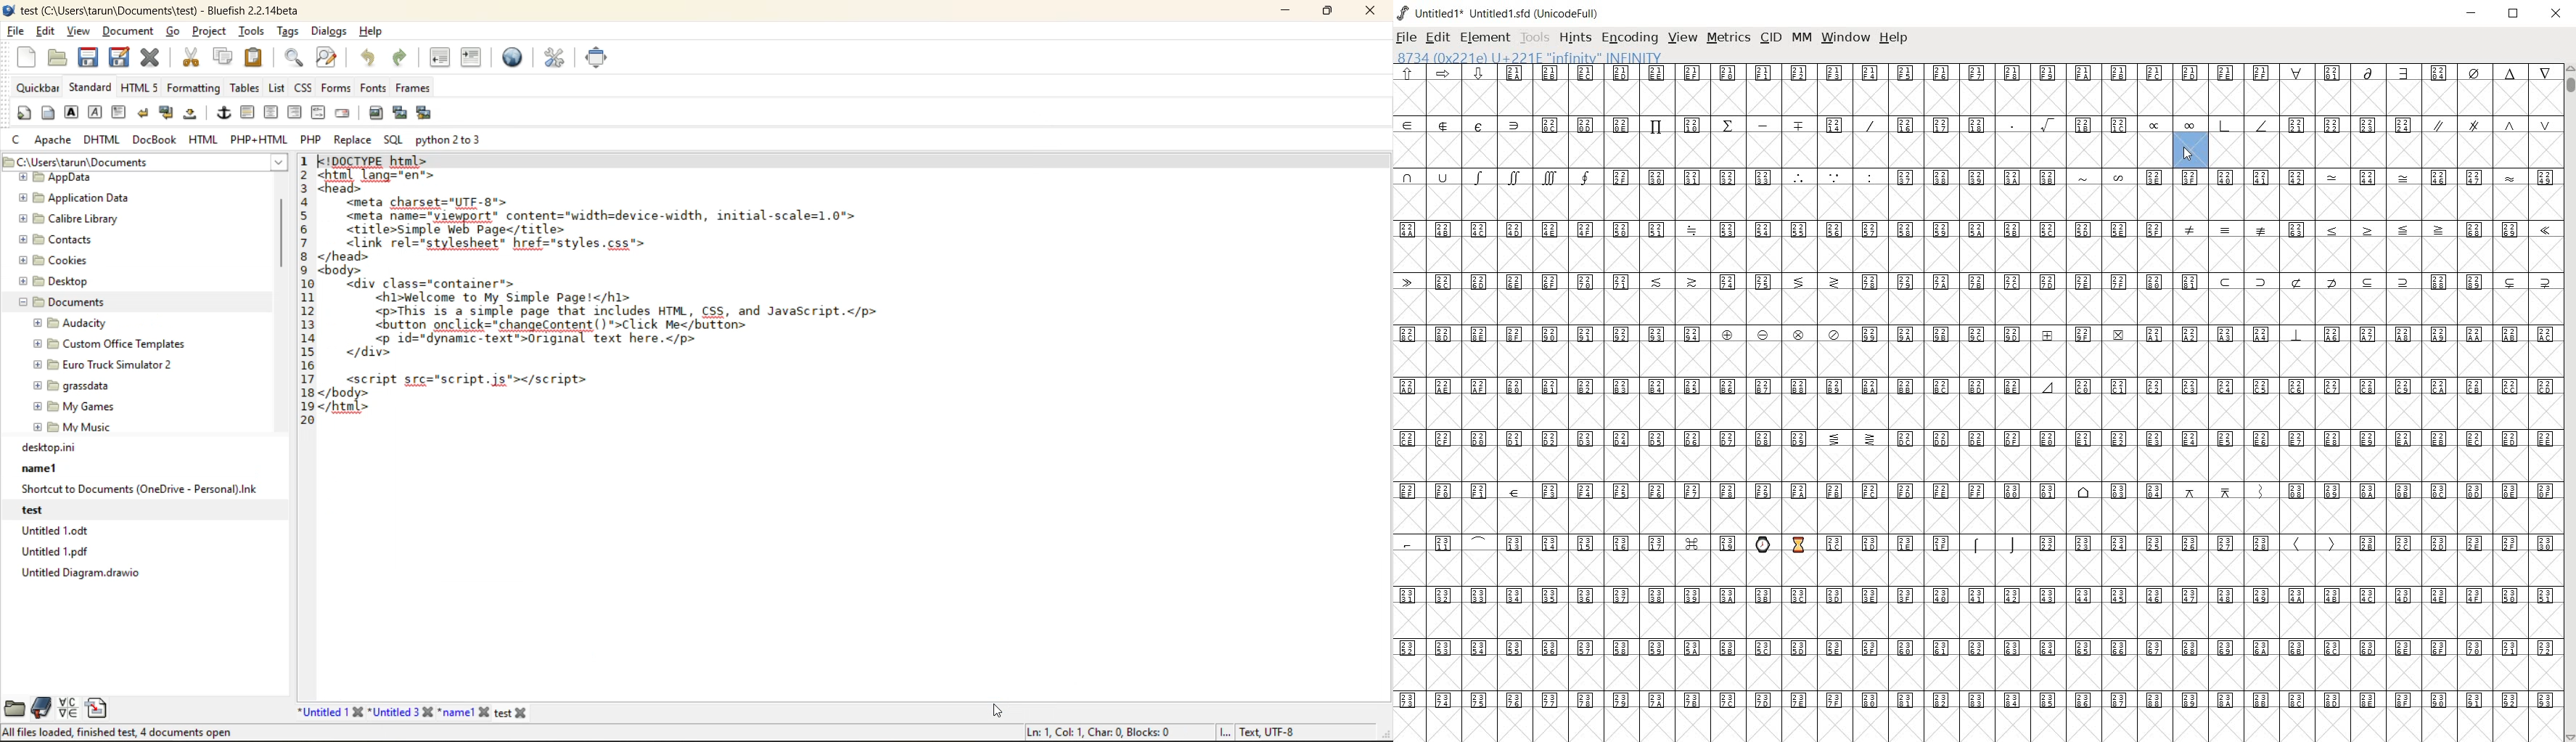 This screenshot has height=756, width=2576. What do you see at coordinates (2457, 178) in the screenshot?
I see `Unicode code points` at bounding box center [2457, 178].